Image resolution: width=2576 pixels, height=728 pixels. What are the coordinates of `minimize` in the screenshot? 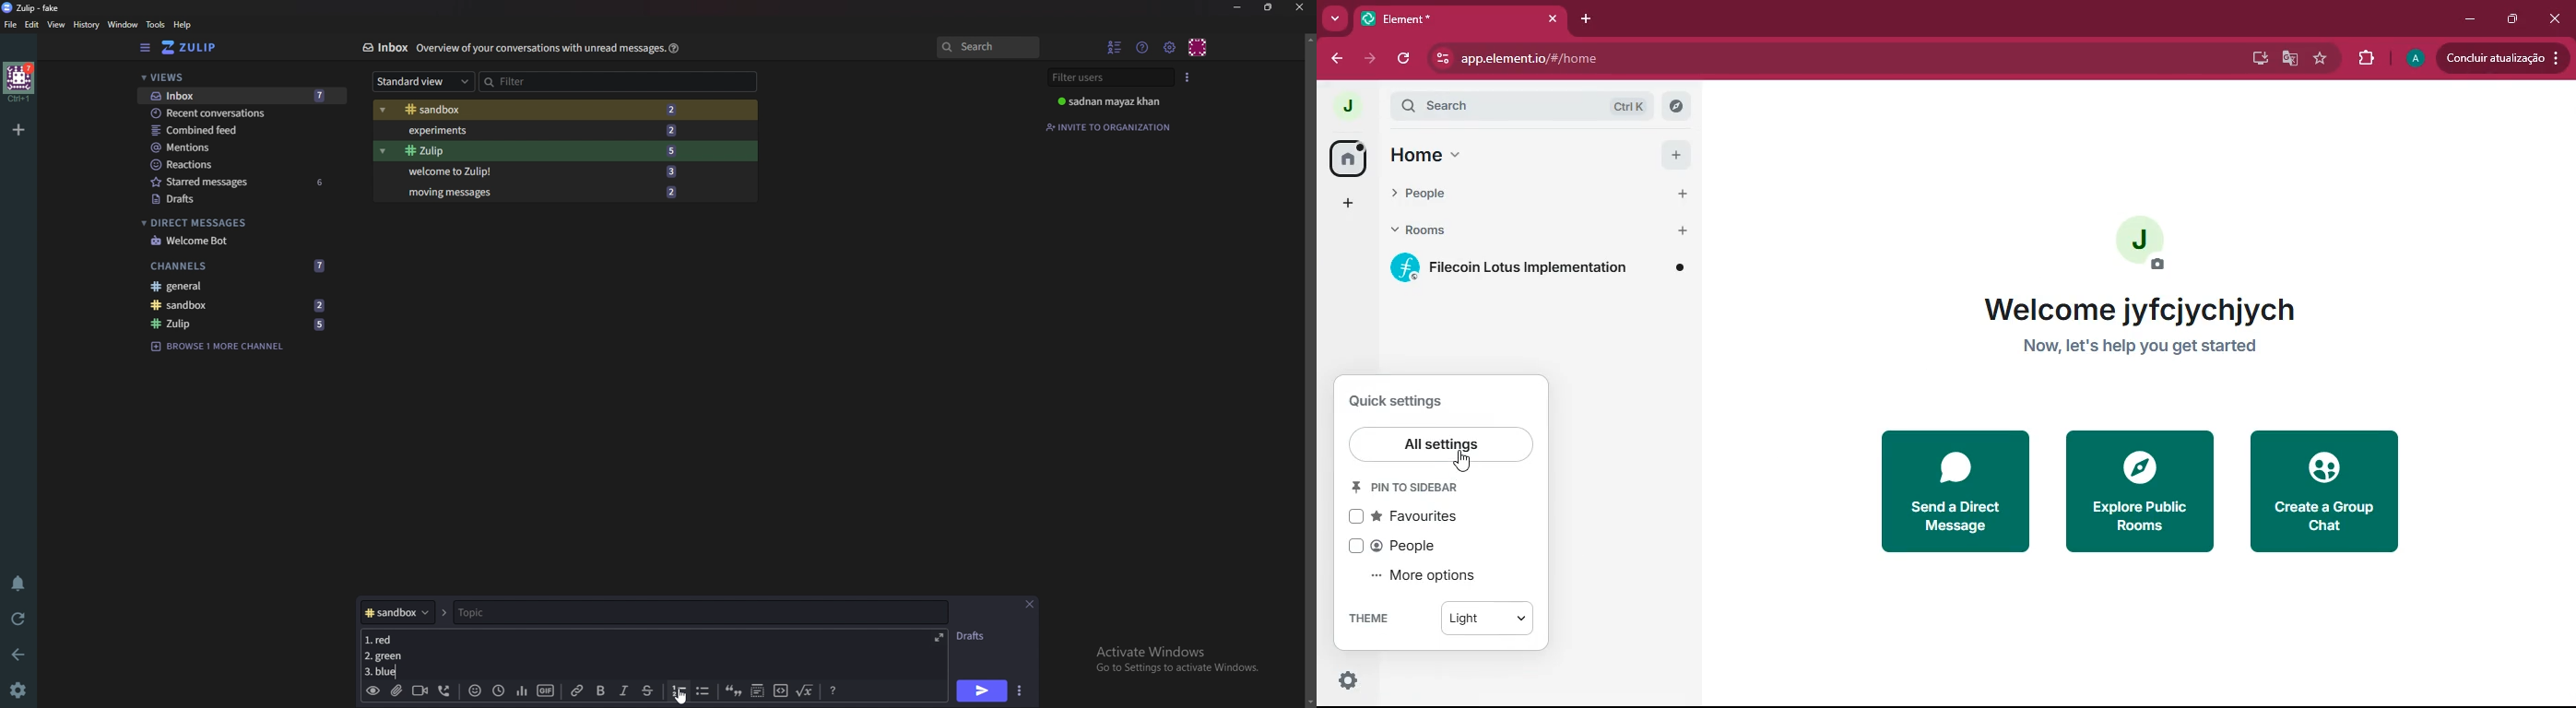 It's located at (2464, 18).